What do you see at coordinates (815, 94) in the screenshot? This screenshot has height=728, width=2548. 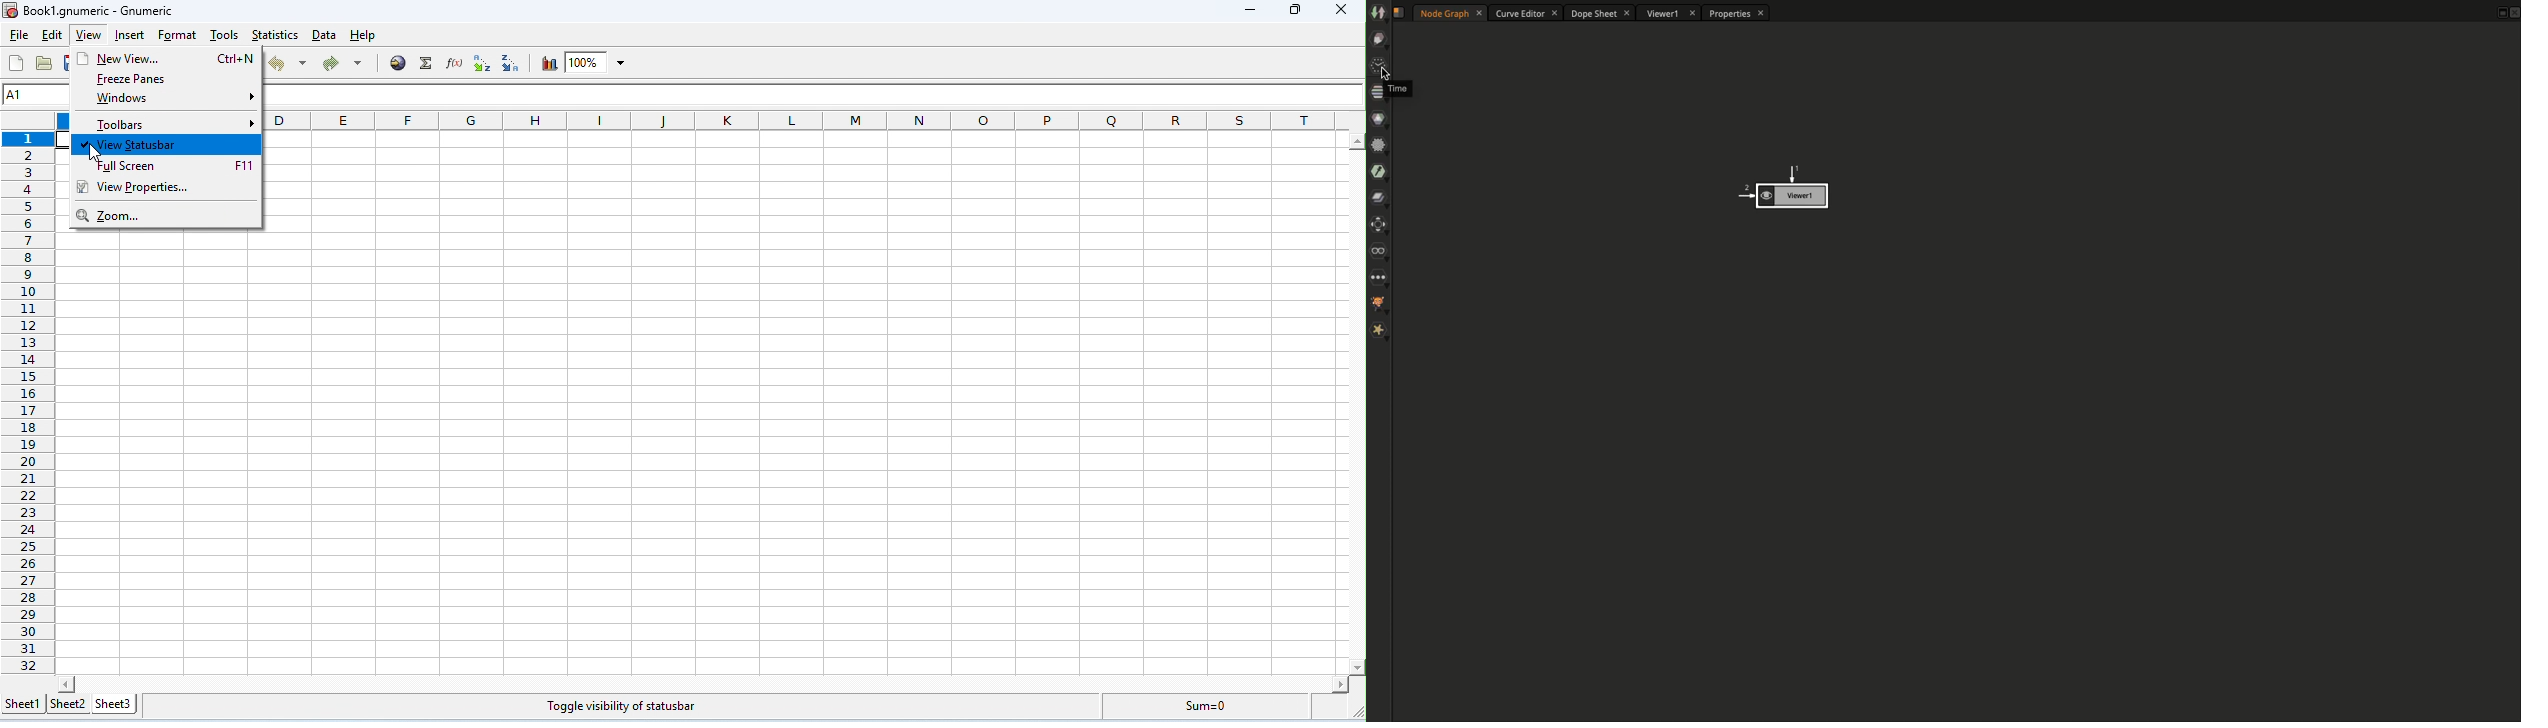 I see `formula bar` at bounding box center [815, 94].